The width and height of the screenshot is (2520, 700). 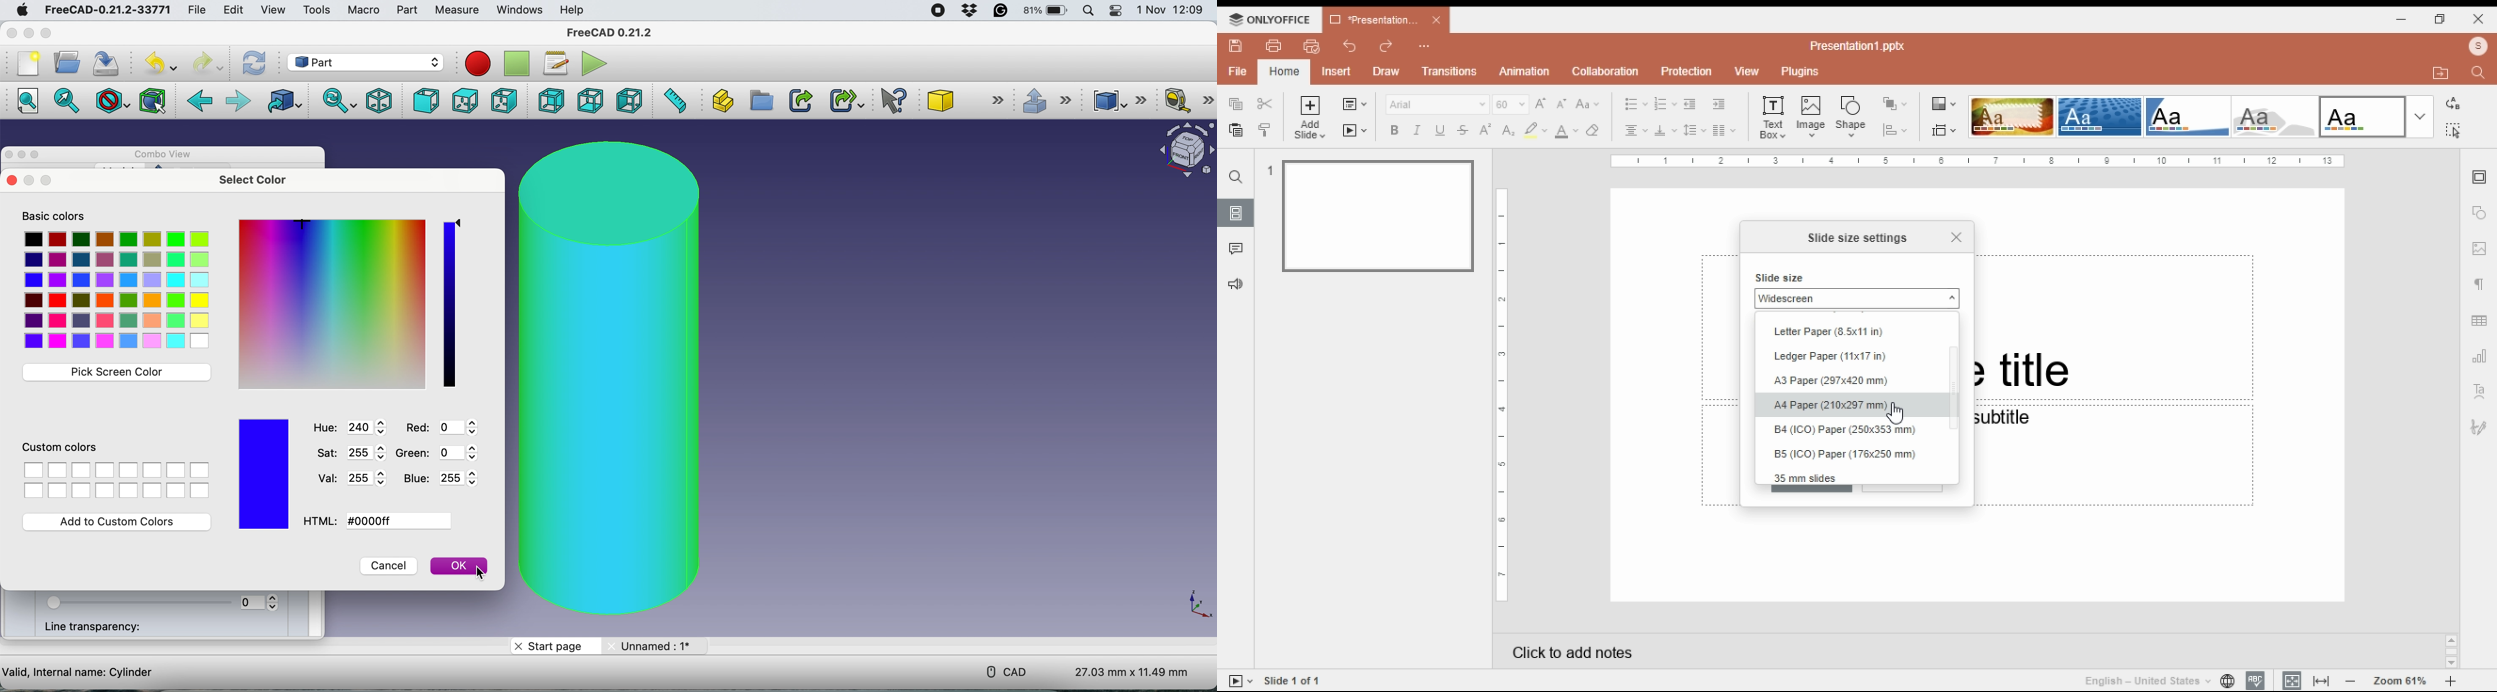 I want to click on slide them option, so click(x=2012, y=116).